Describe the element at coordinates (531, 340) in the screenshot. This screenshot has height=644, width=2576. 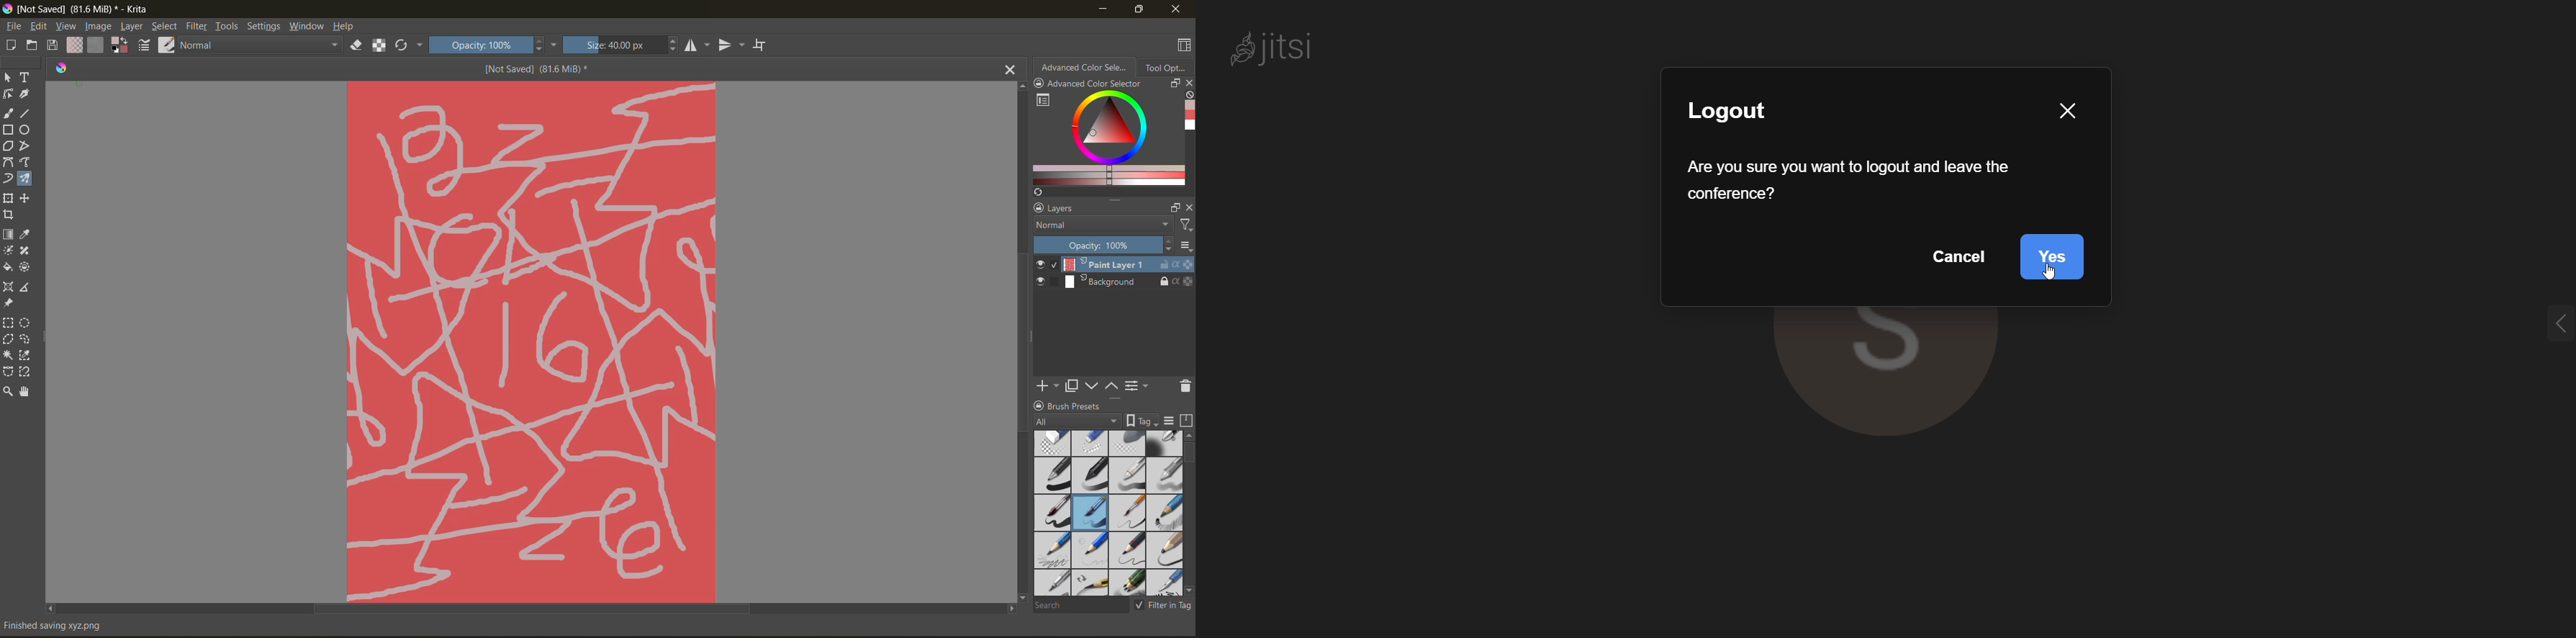
I see `Image` at that location.